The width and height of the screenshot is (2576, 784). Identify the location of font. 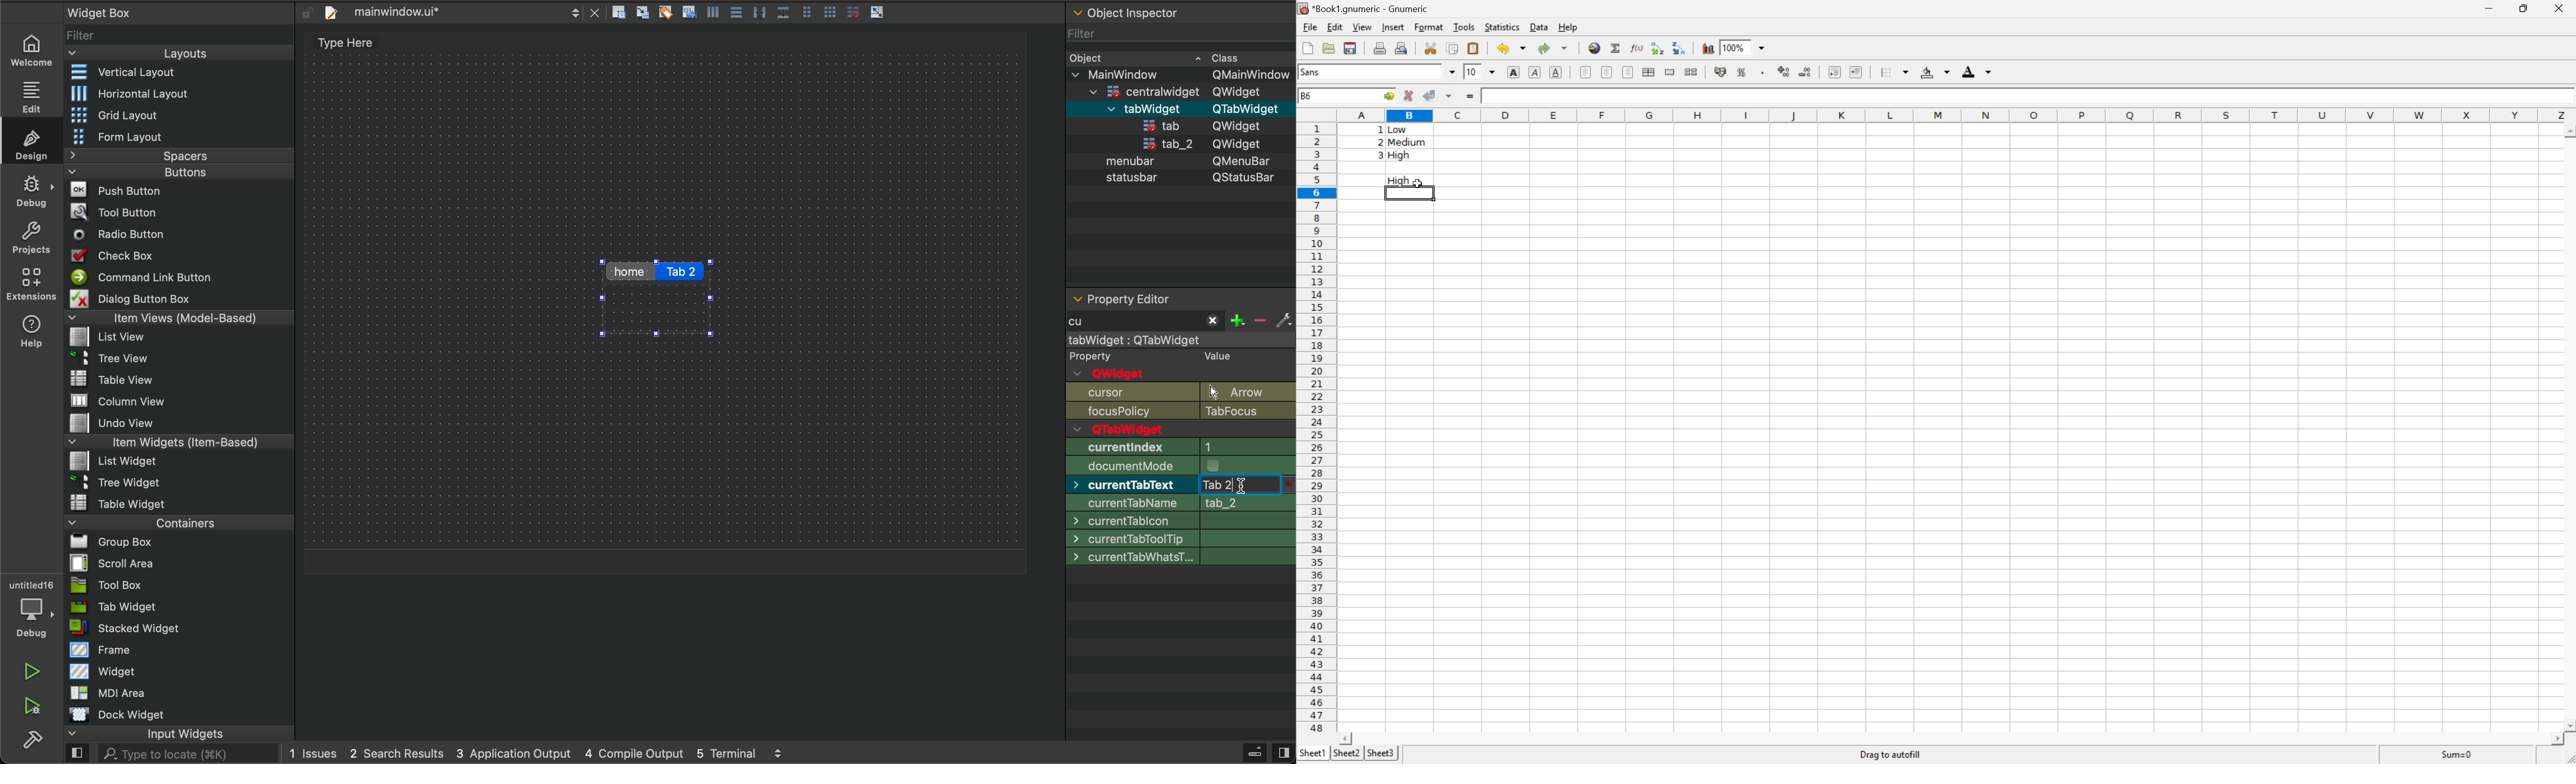
(1180, 573).